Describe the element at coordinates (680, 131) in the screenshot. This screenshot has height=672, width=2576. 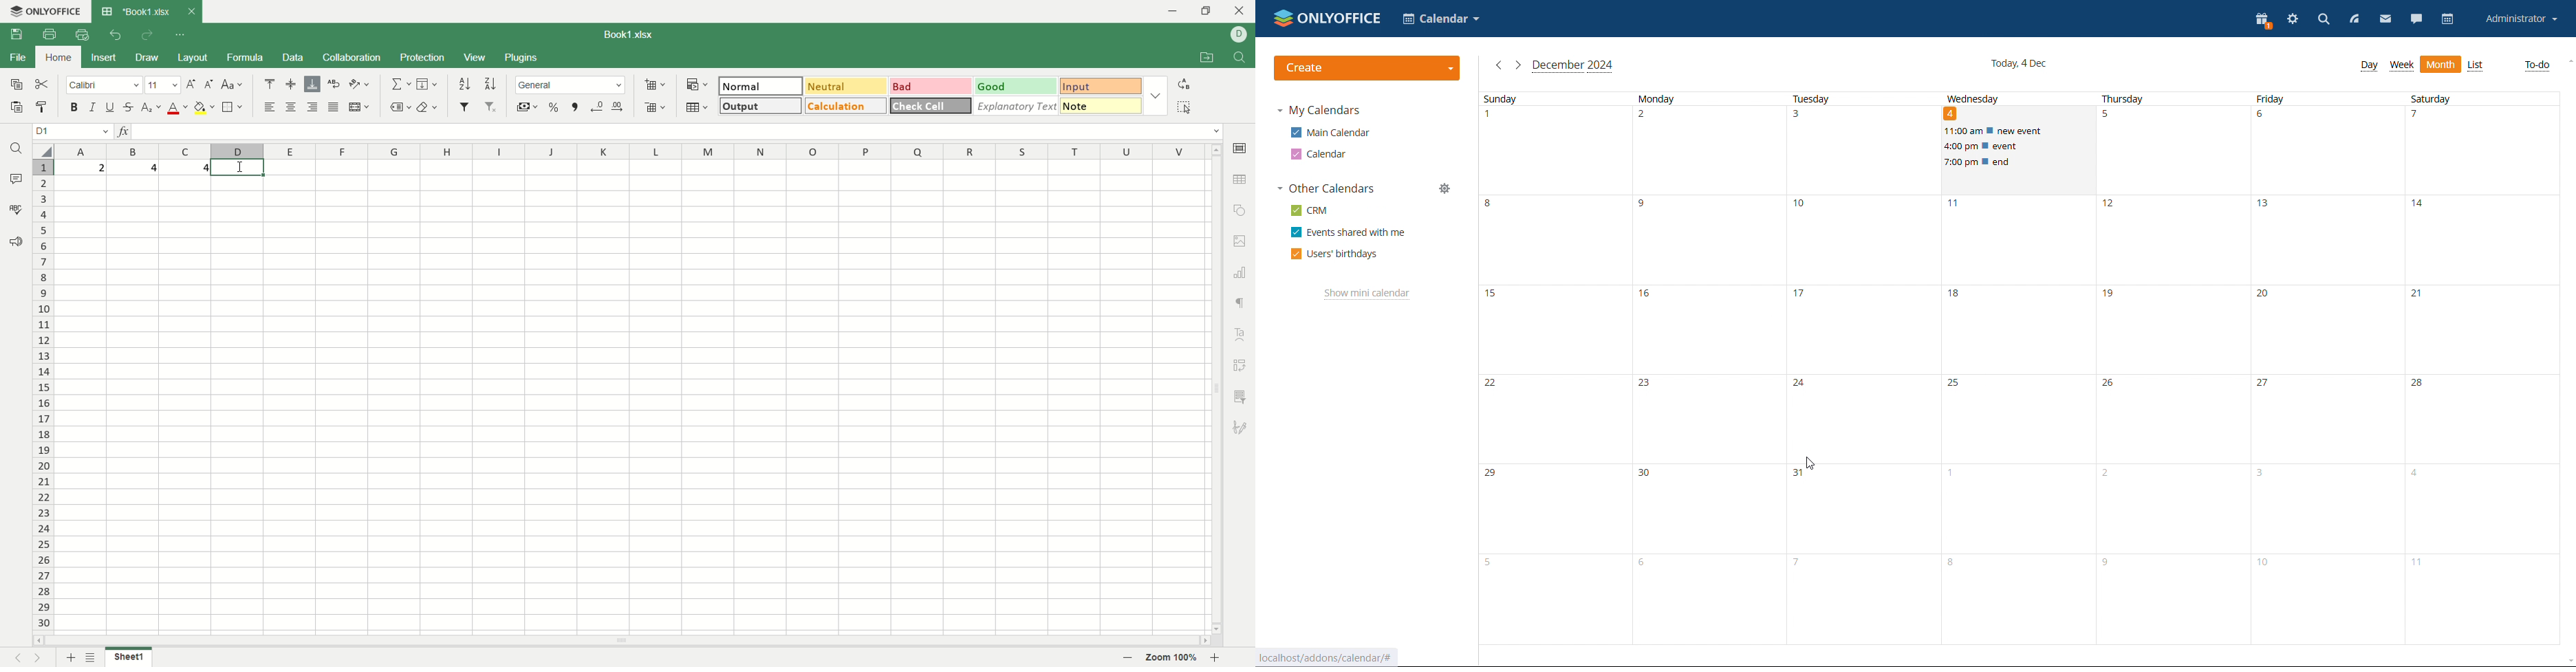
I see `formula bar` at that location.